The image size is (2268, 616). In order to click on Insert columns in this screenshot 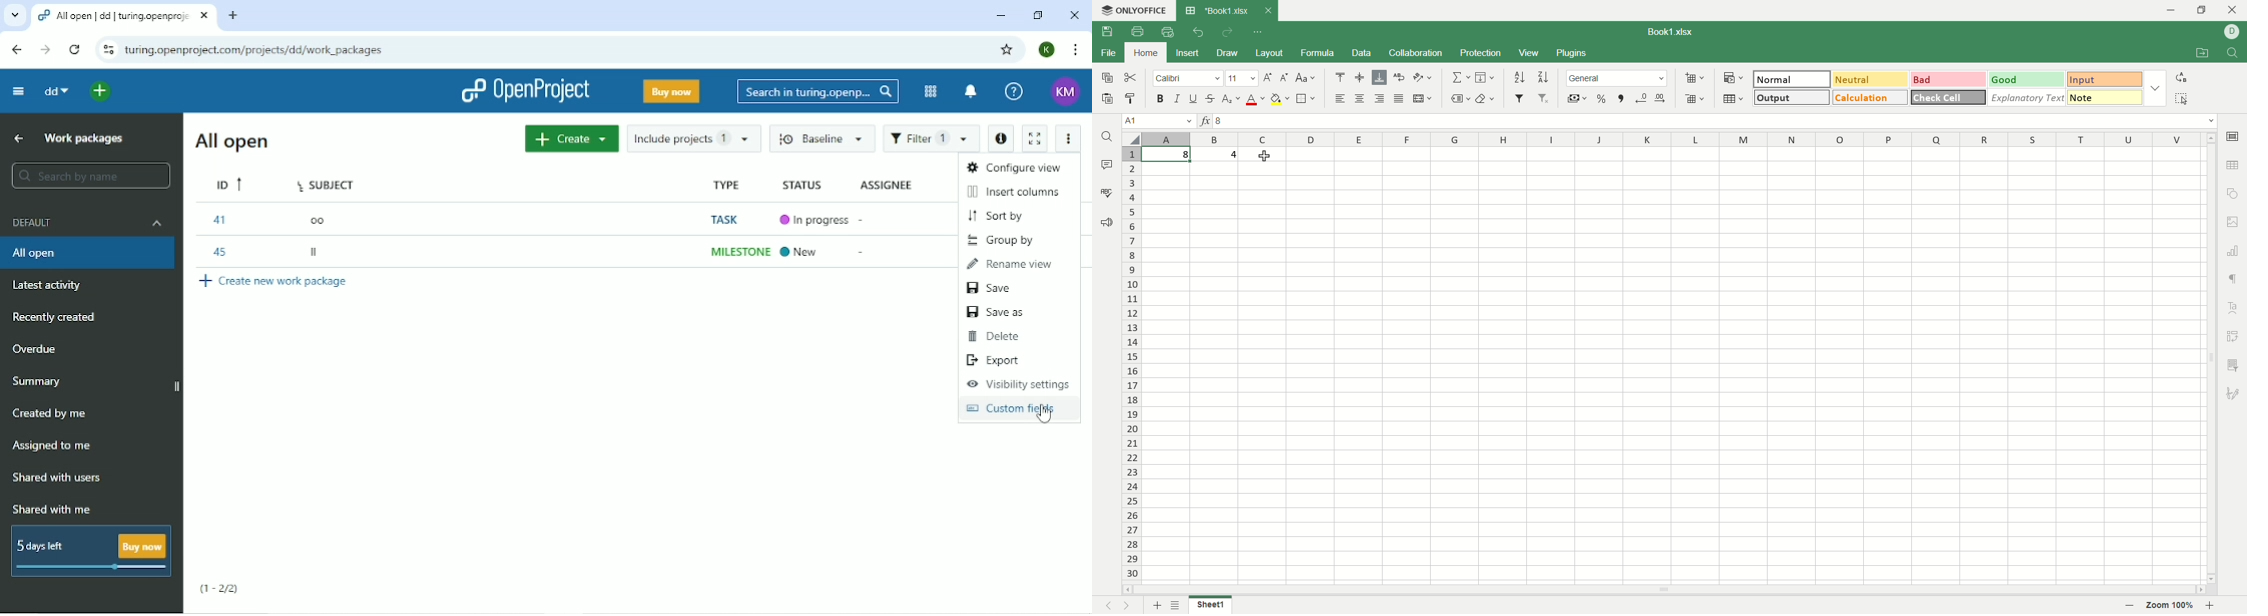, I will do `click(1016, 192)`.